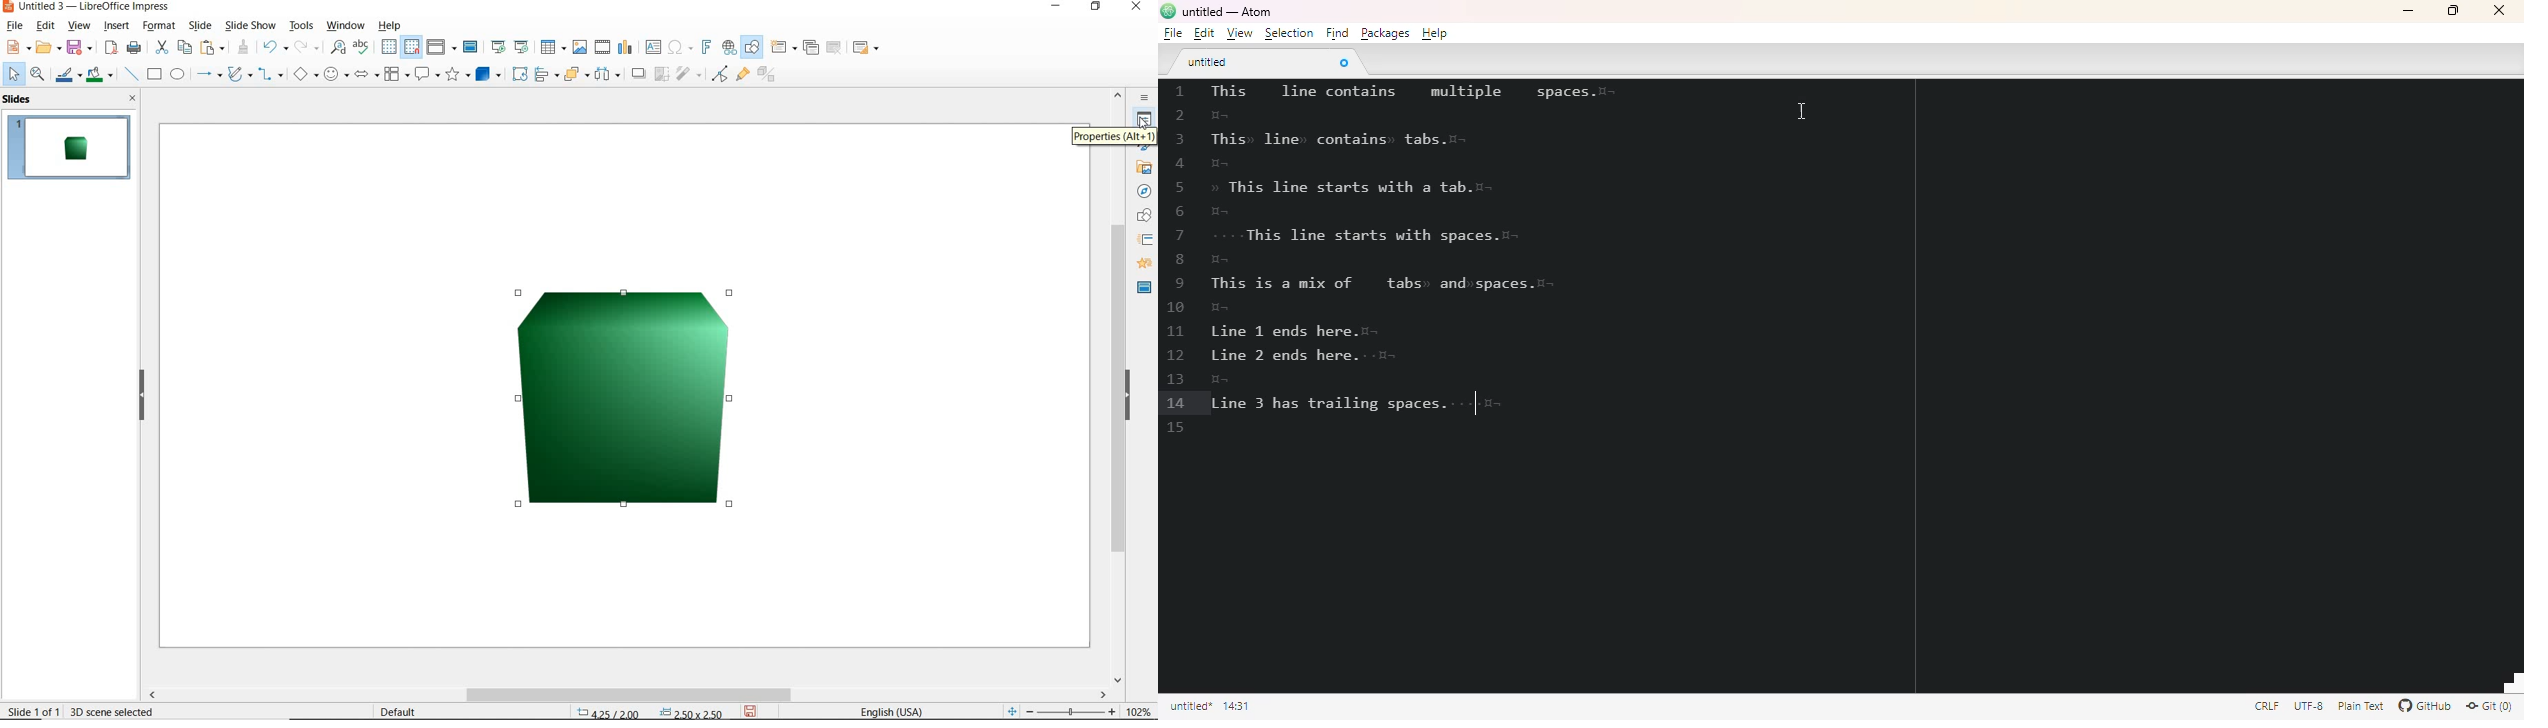 The width and height of the screenshot is (2548, 728). What do you see at coordinates (1803, 112) in the screenshot?
I see `cursor` at bounding box center [1803, 112].